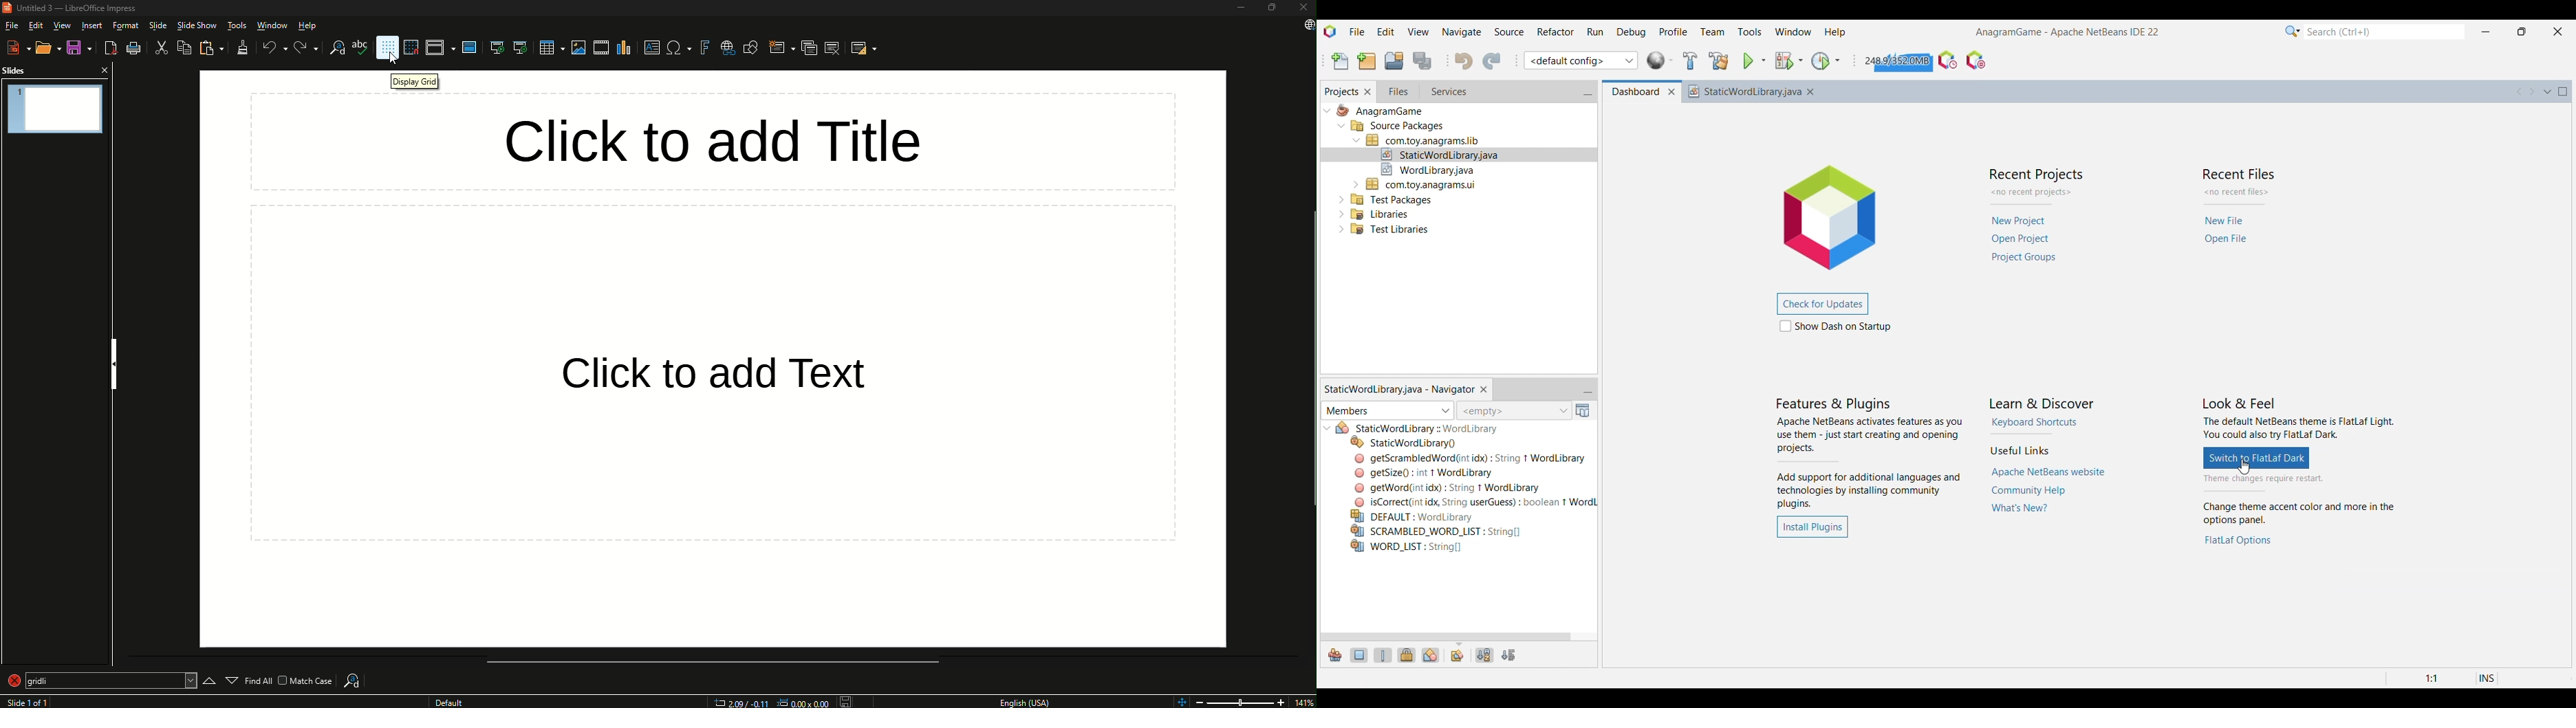 This screenshot has height=728, width=2576. What do you see at coordinates (113, 361) in the screenshot?
I see `Hide` at bounding box center [113, 361].